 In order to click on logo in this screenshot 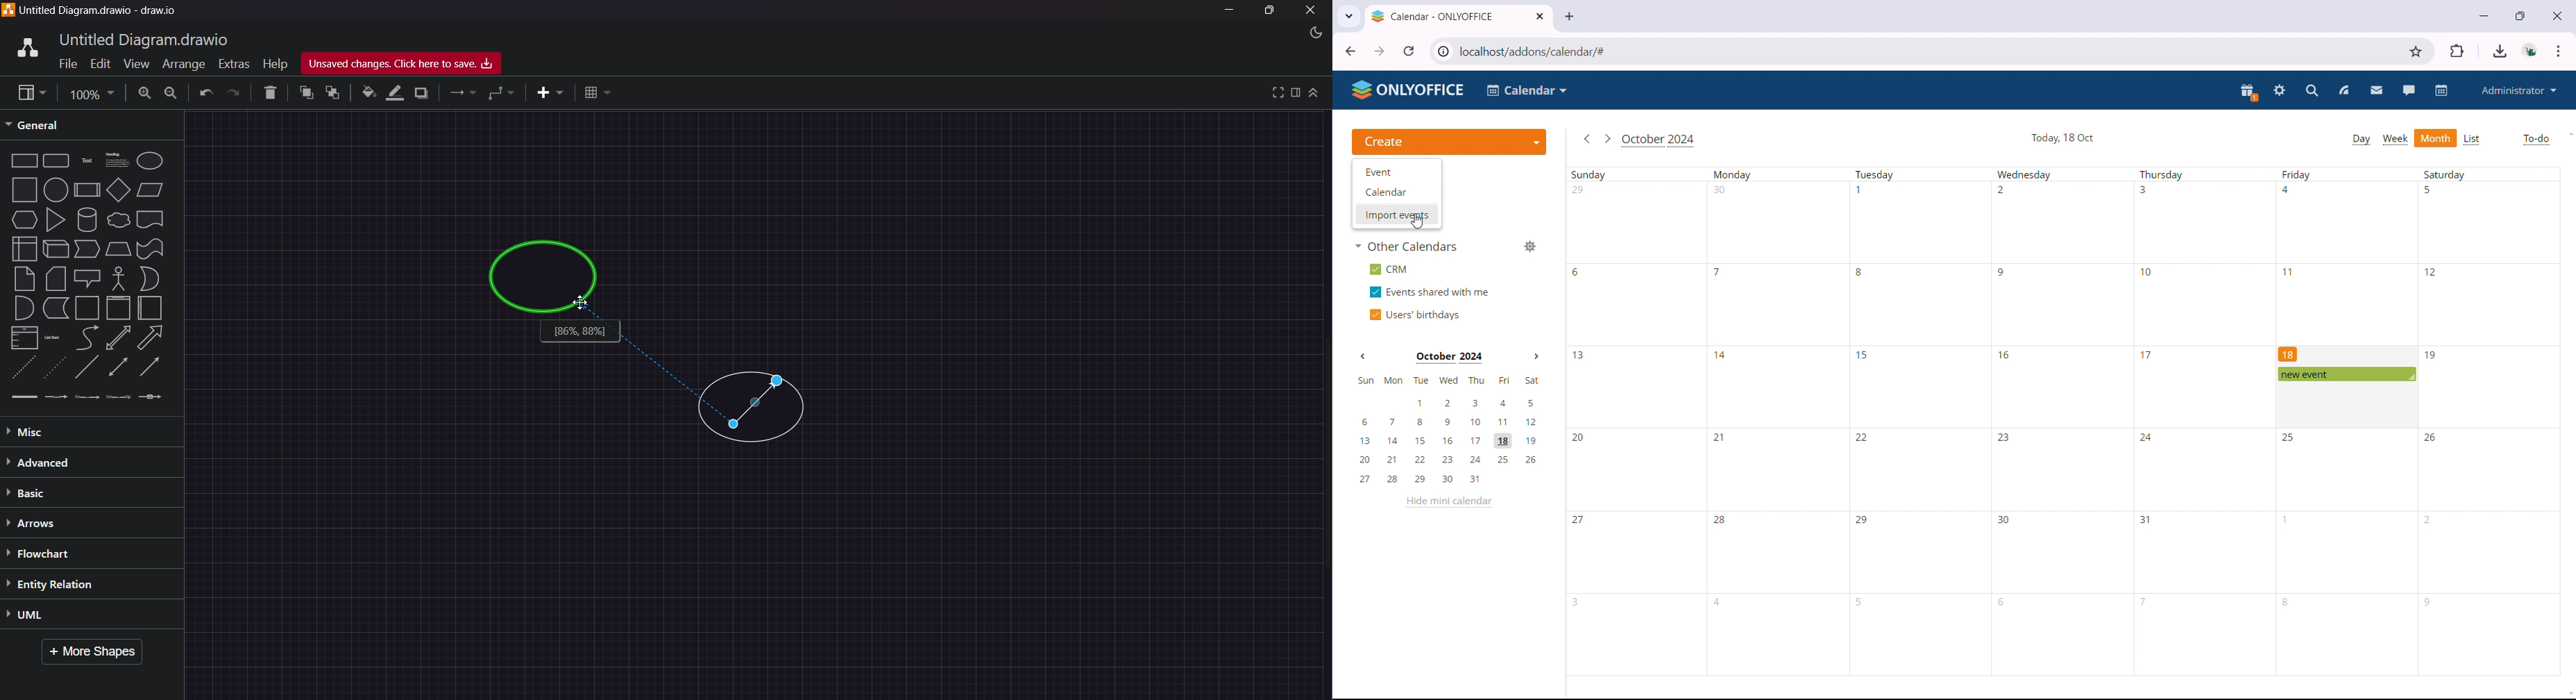, I will do `click(25, 46)`.